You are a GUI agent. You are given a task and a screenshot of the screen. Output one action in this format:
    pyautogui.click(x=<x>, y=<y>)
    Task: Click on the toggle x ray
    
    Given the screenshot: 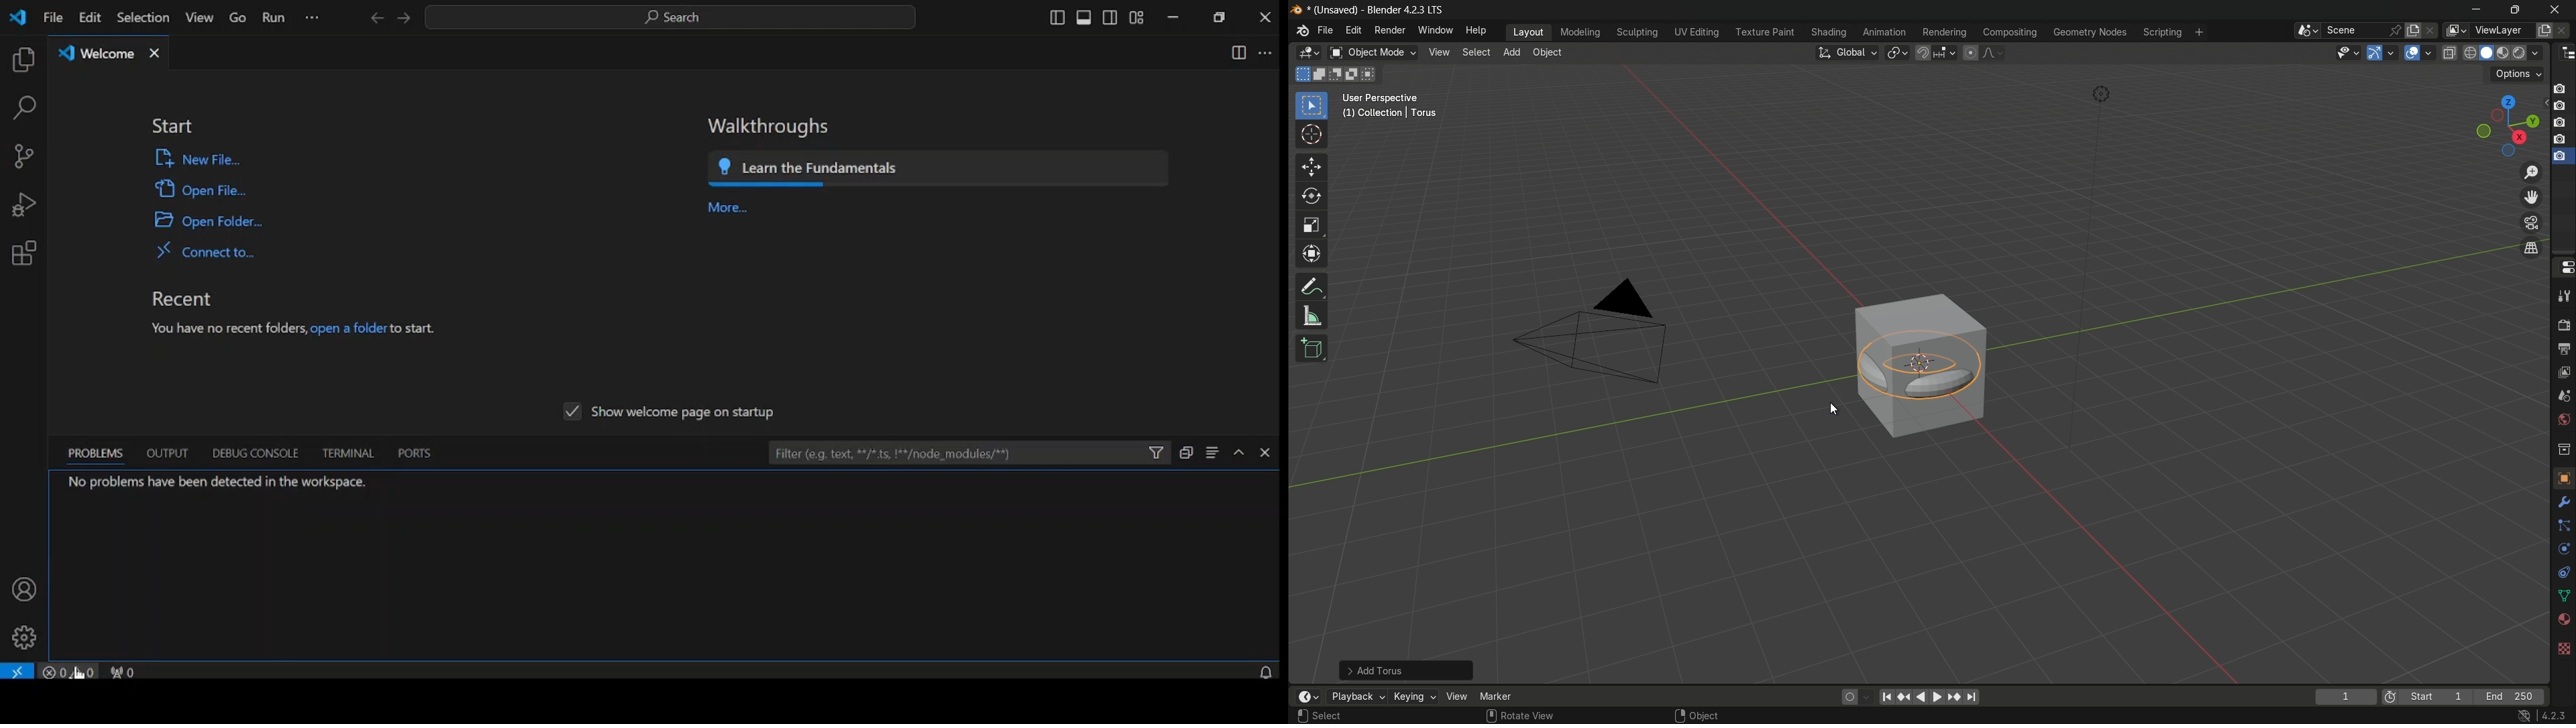 What is the action you would take?
    pyautogui.click(x=2449, y=52)
    